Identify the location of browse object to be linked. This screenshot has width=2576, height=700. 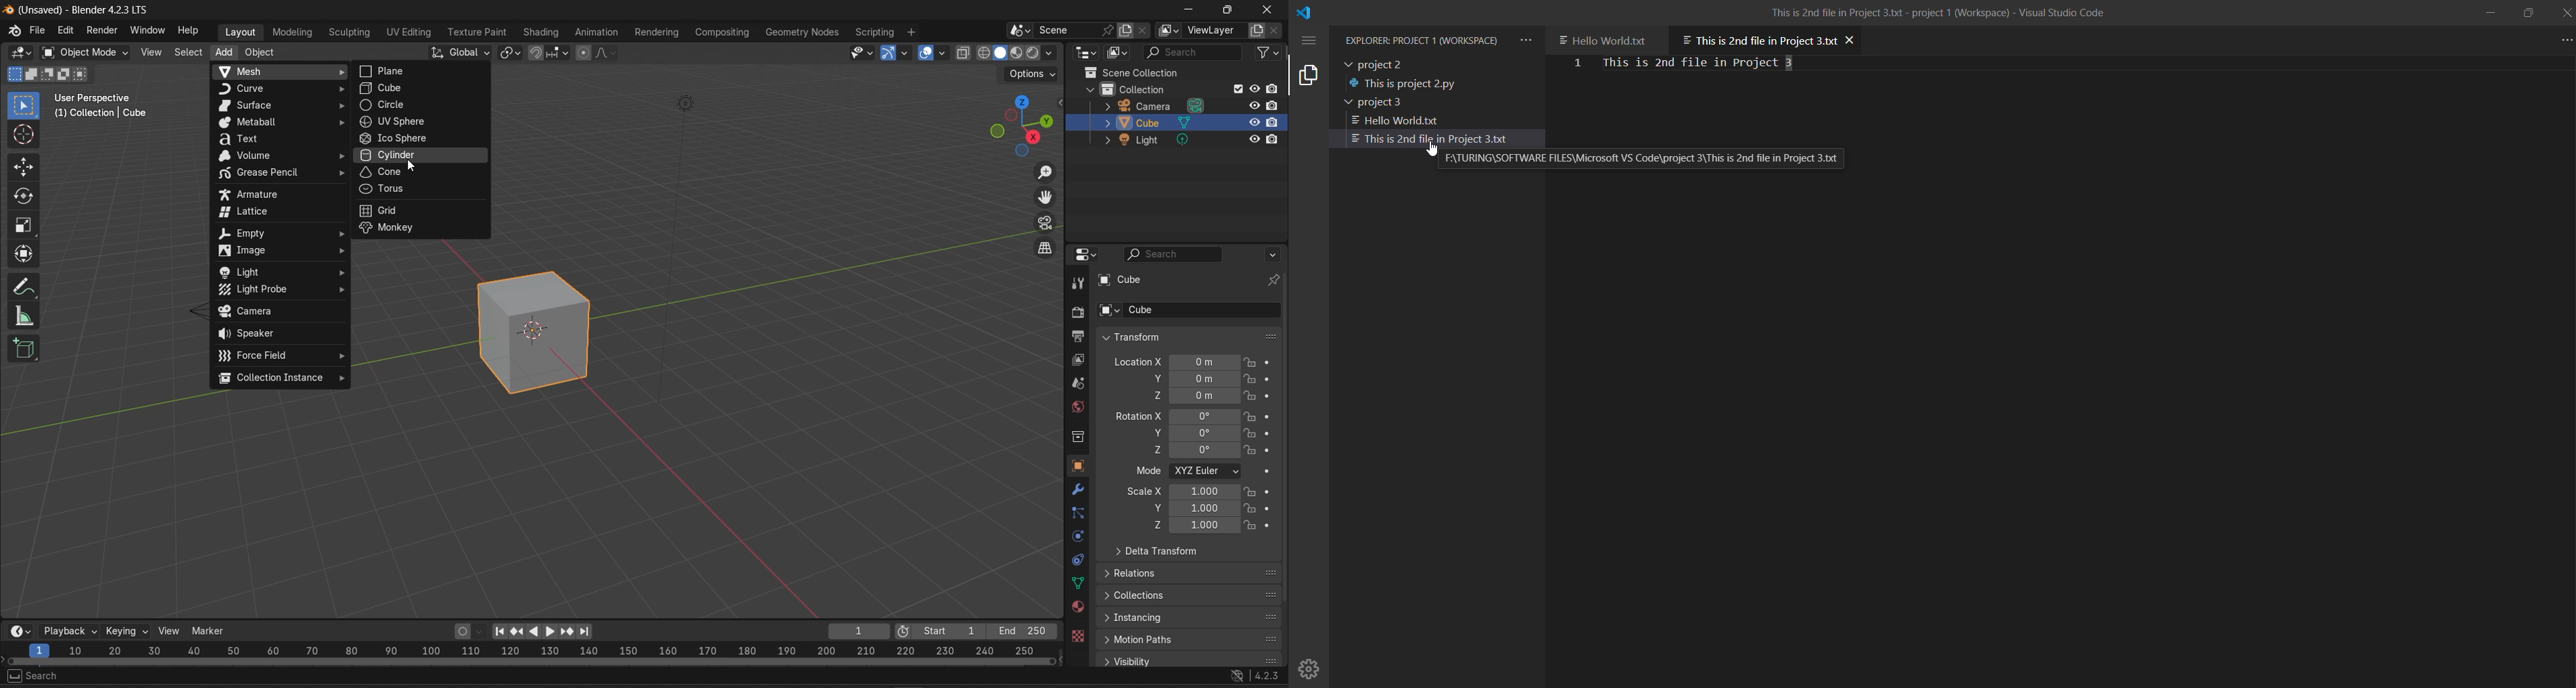
(1109, 311).